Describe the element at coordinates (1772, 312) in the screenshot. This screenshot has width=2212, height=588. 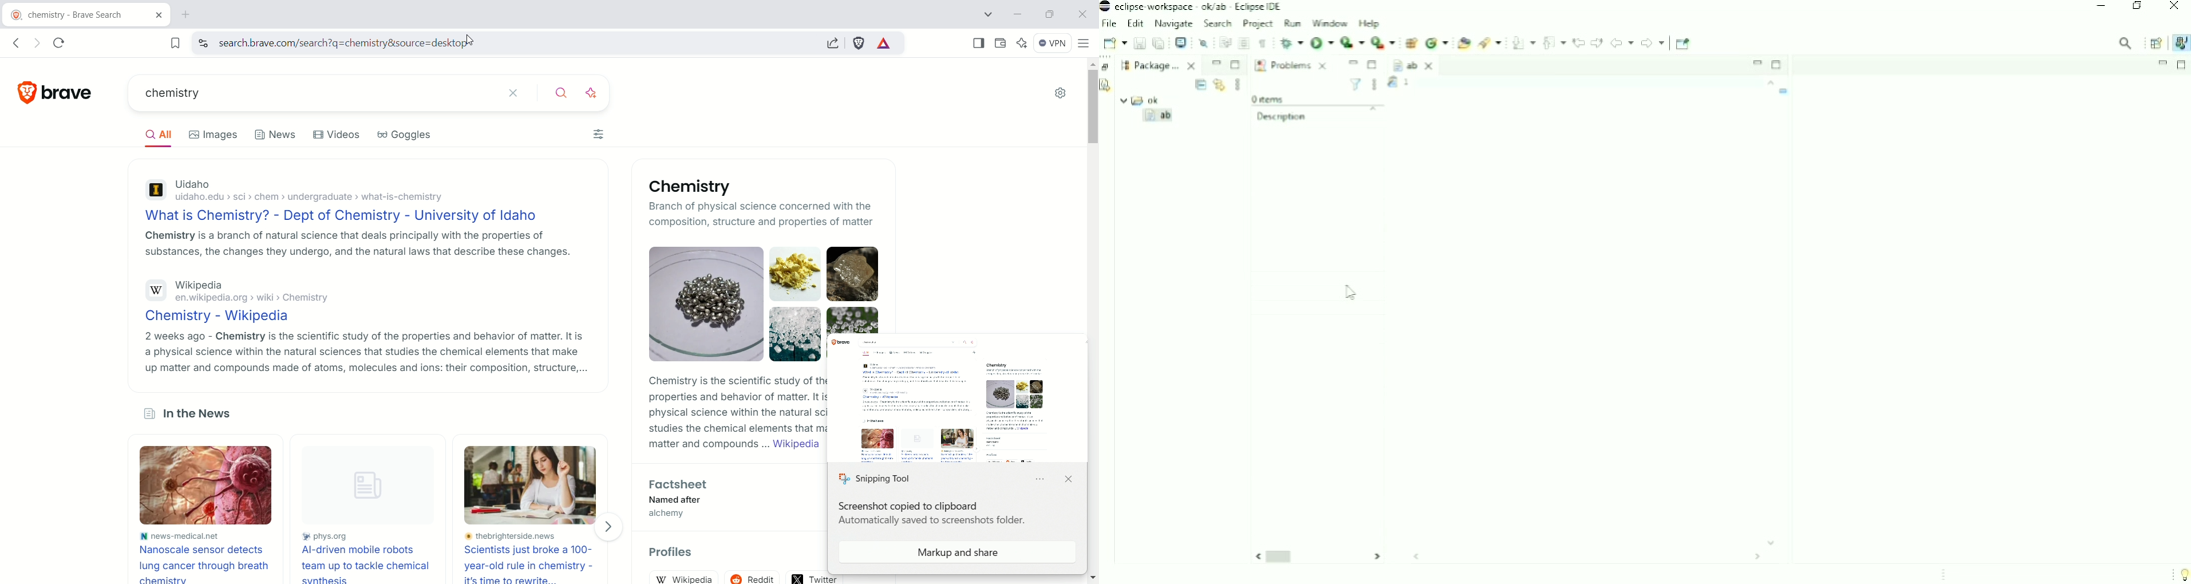
I see `Vertical scrollbar` at that location.